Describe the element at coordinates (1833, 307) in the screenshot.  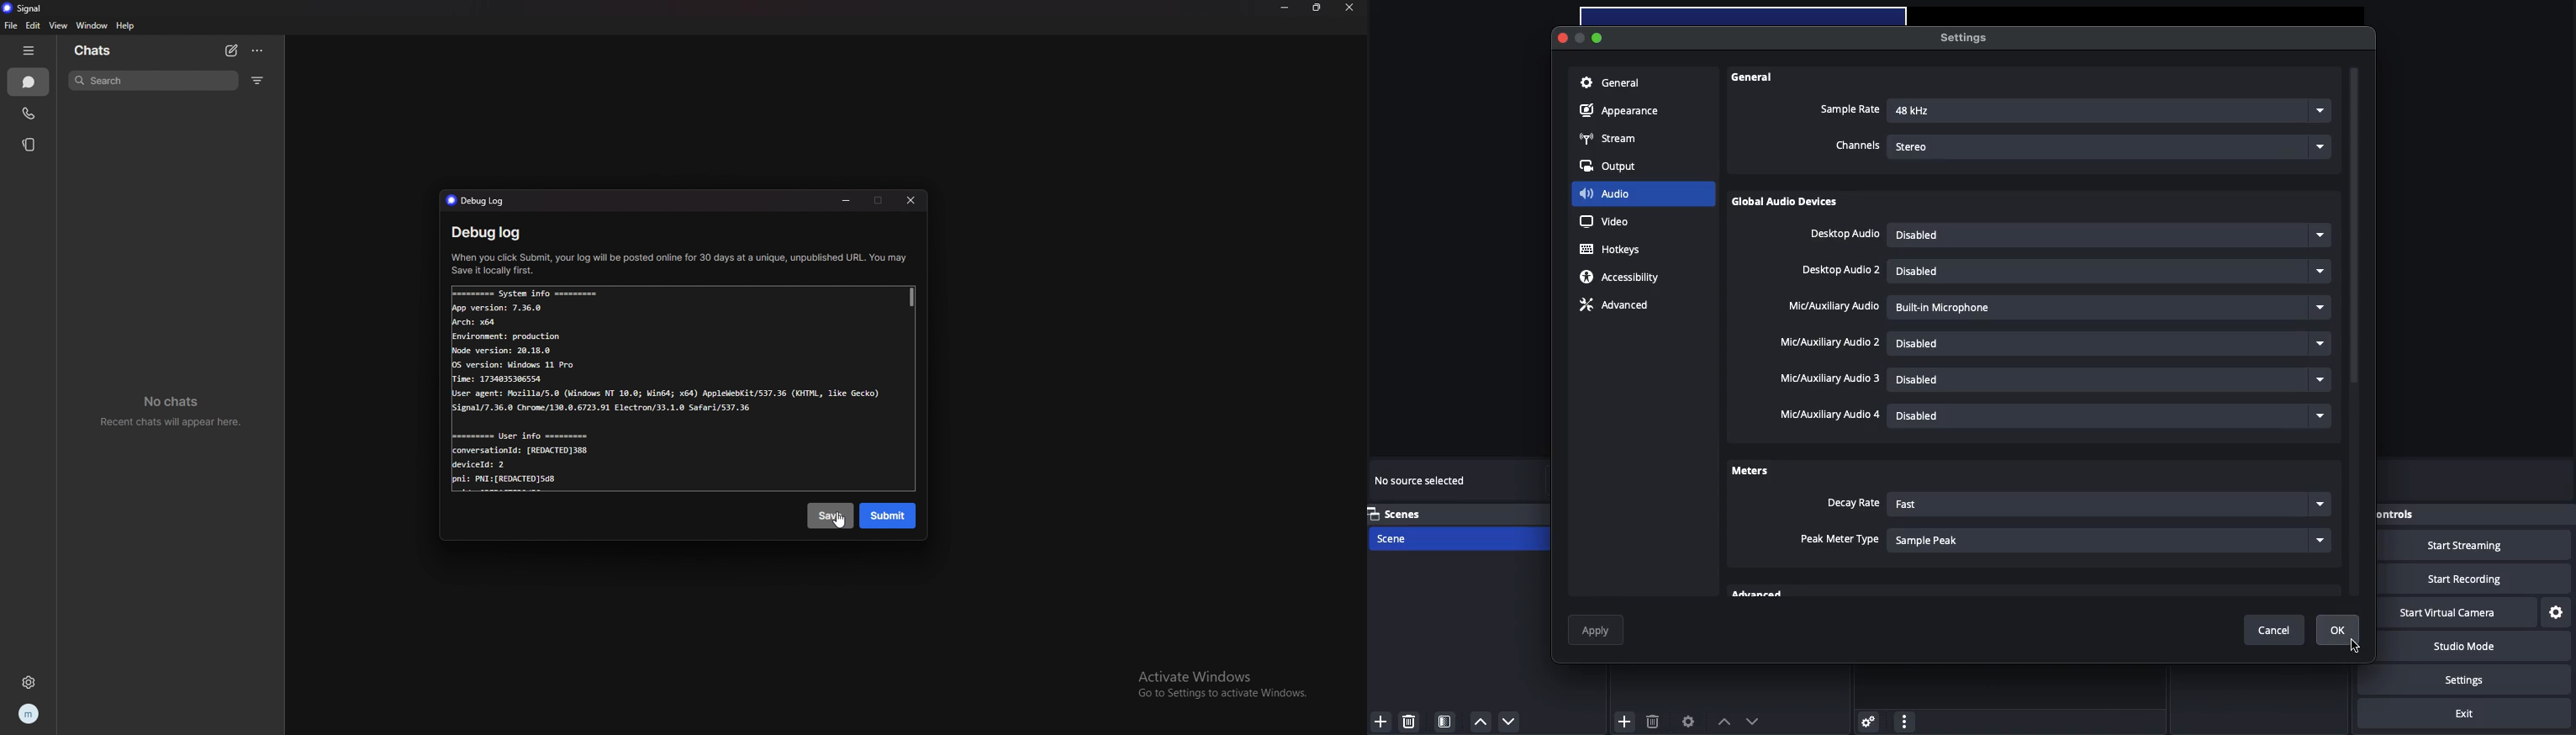
I see `Mic auxiliary audio` at that location.